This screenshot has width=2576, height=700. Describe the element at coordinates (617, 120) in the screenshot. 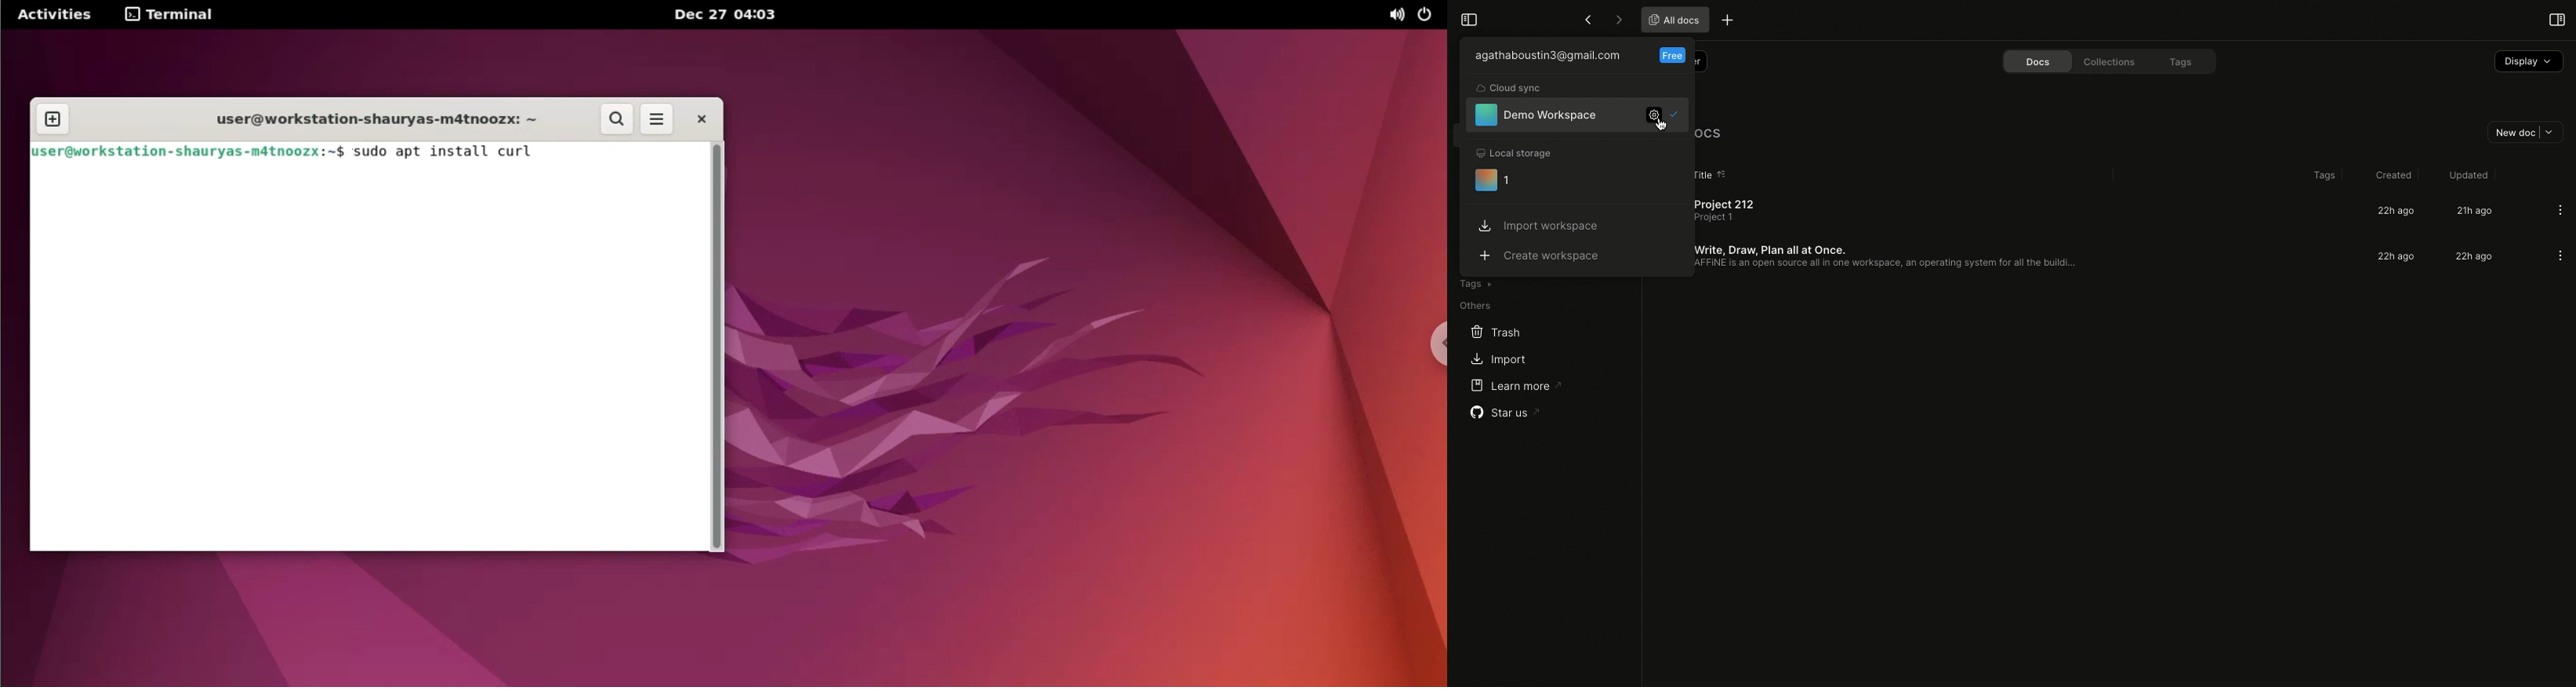

I see `search` at that location.